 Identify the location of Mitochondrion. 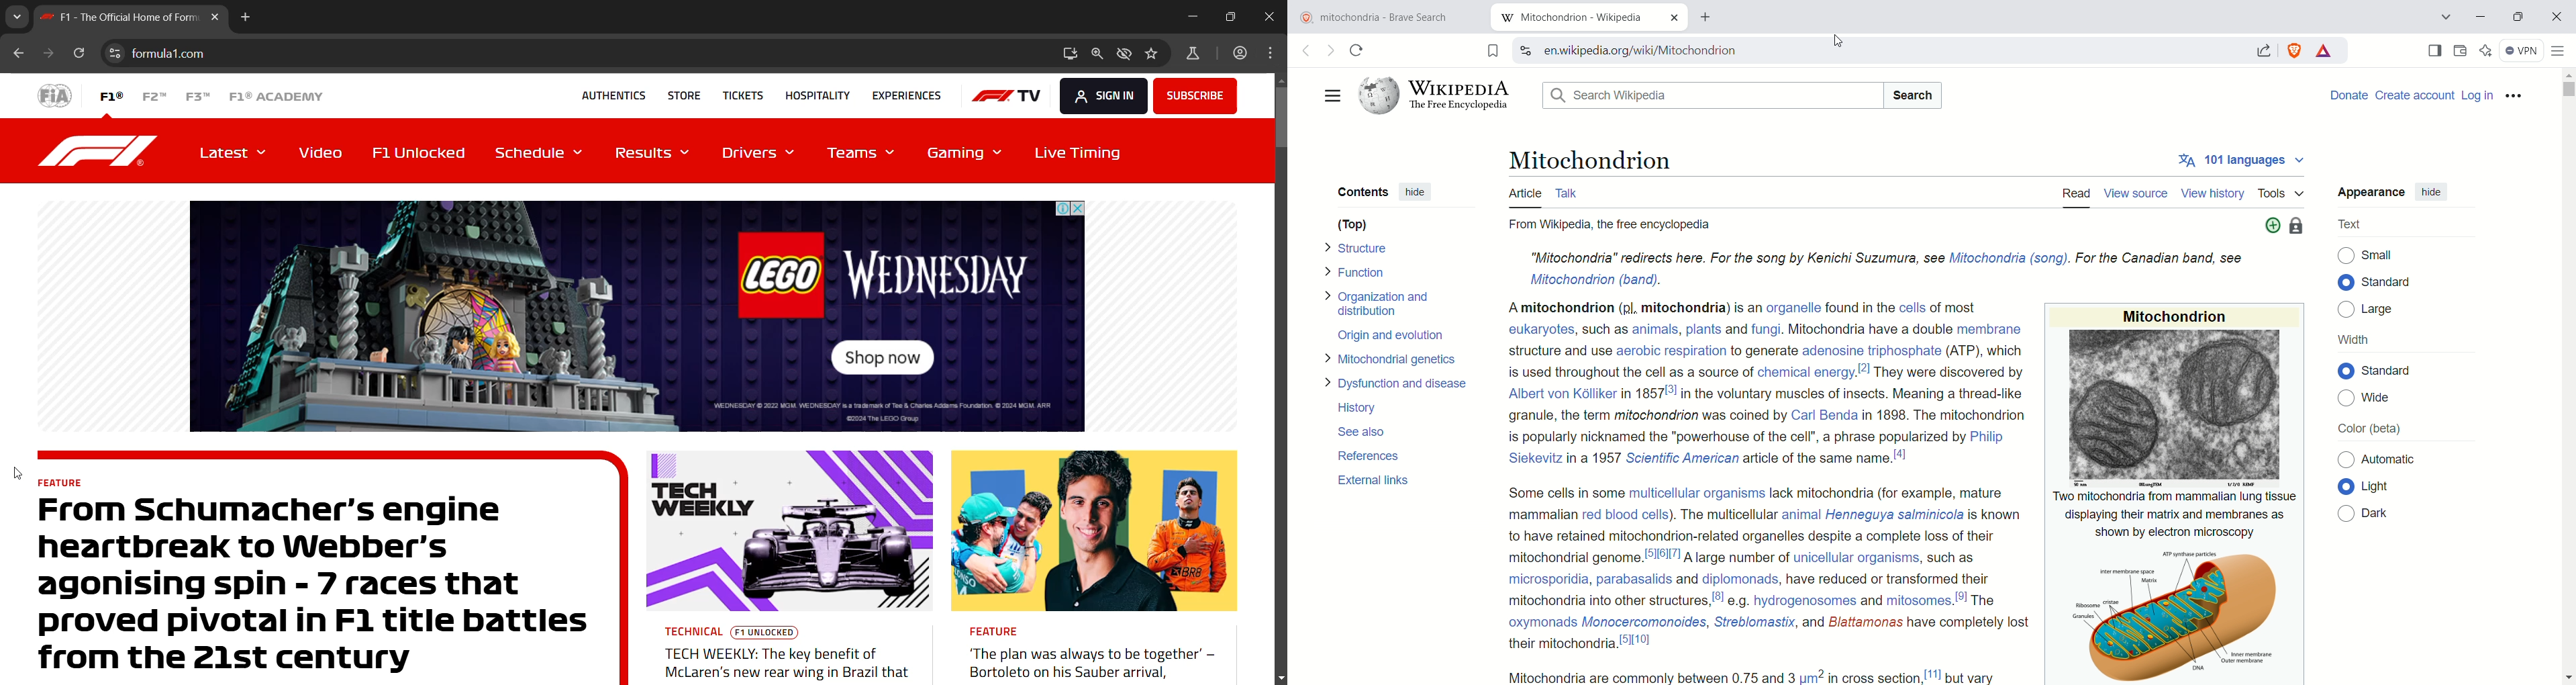
(1591, 158).